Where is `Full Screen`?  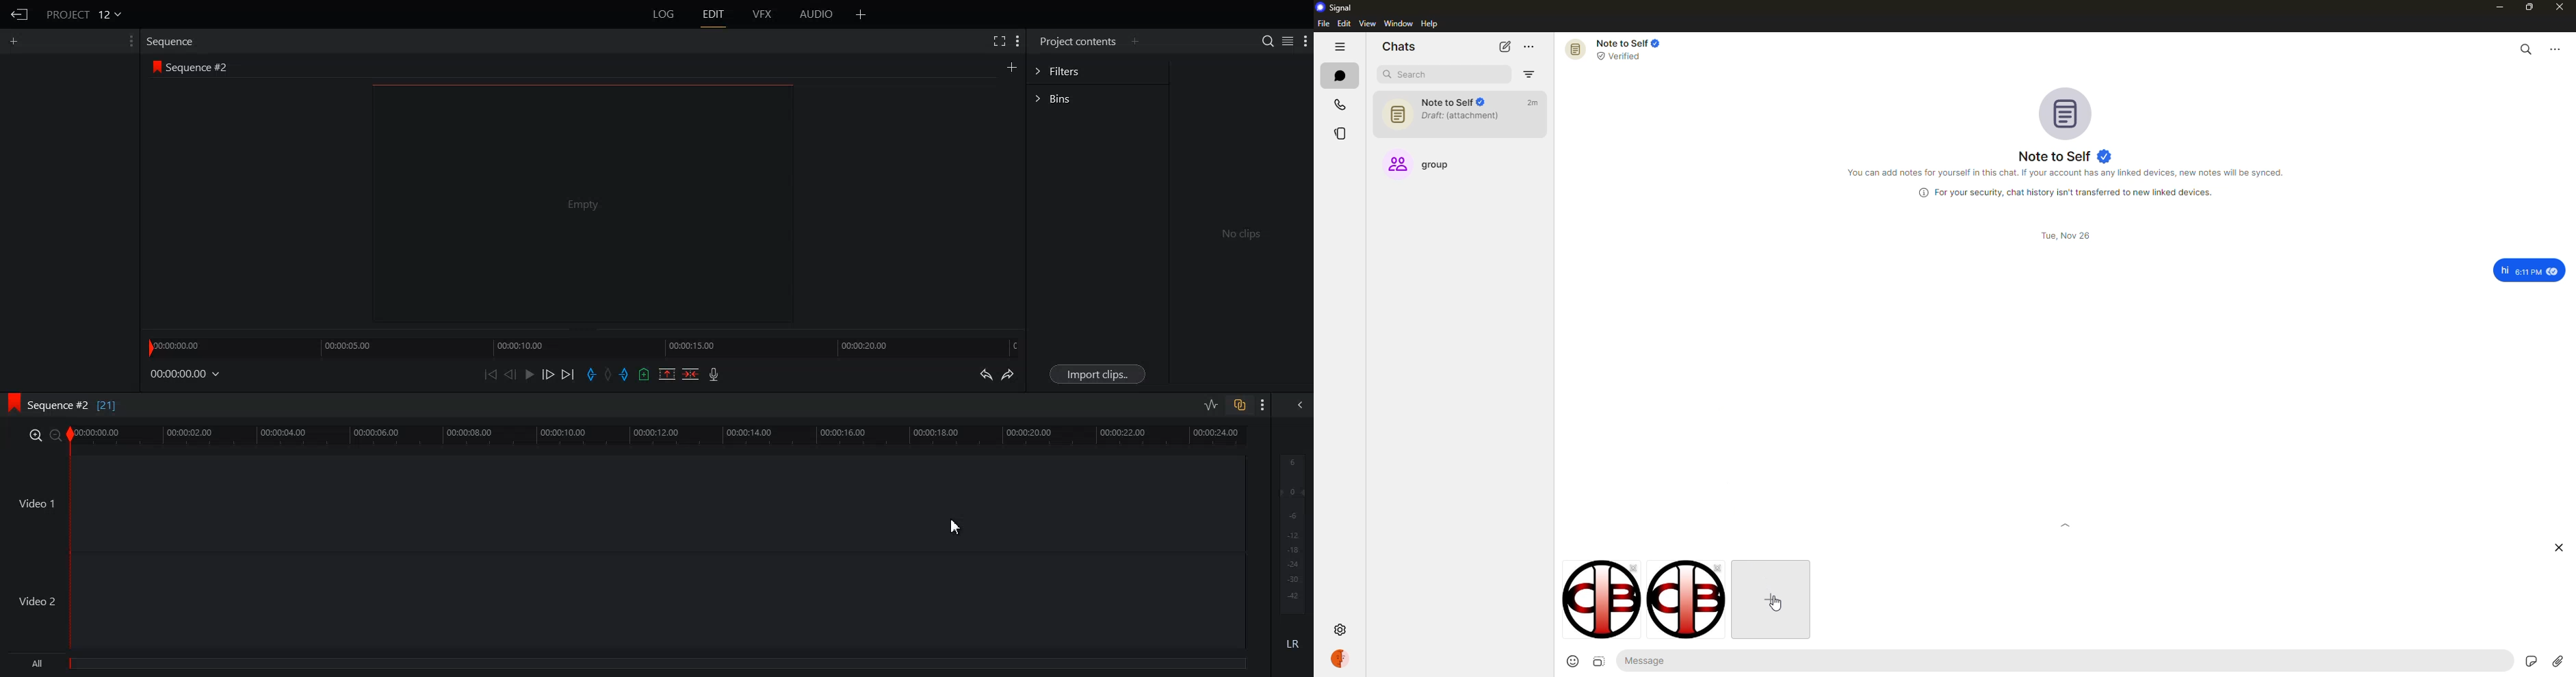 Full Screen is located at coordinates (1000, 41).